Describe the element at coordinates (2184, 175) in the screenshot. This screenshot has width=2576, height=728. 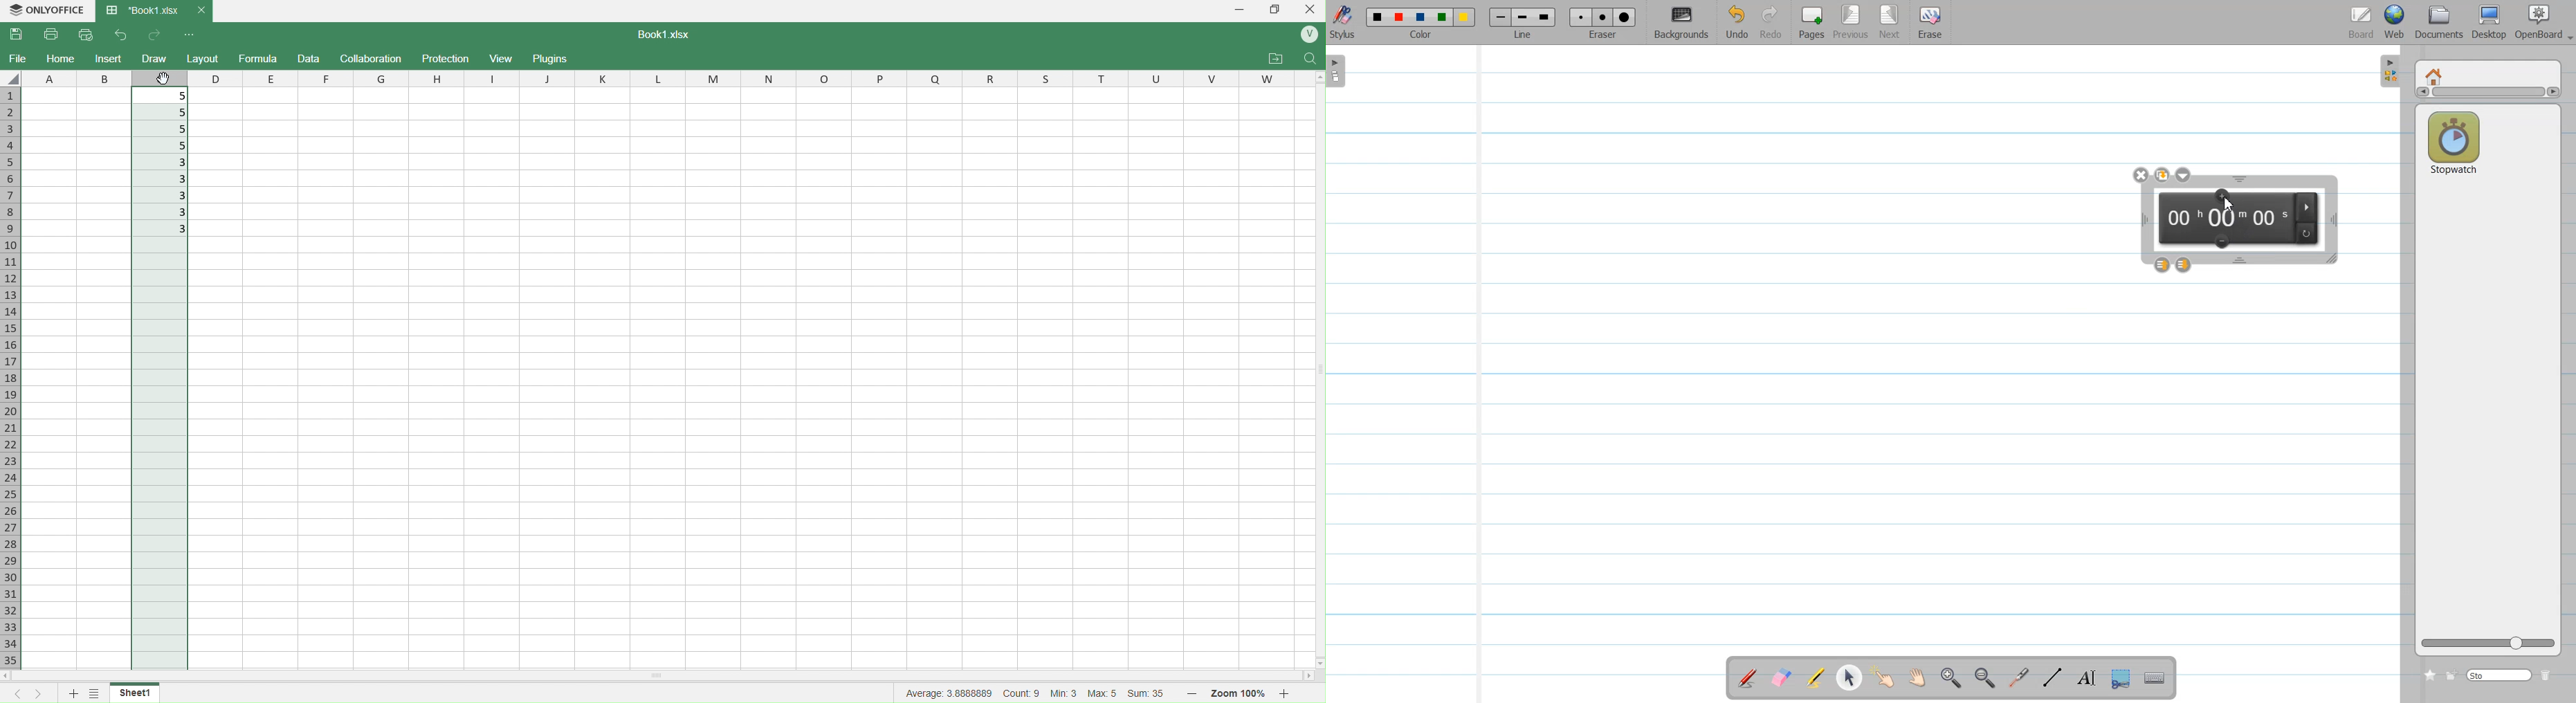
I see `Drop down box` at that location.